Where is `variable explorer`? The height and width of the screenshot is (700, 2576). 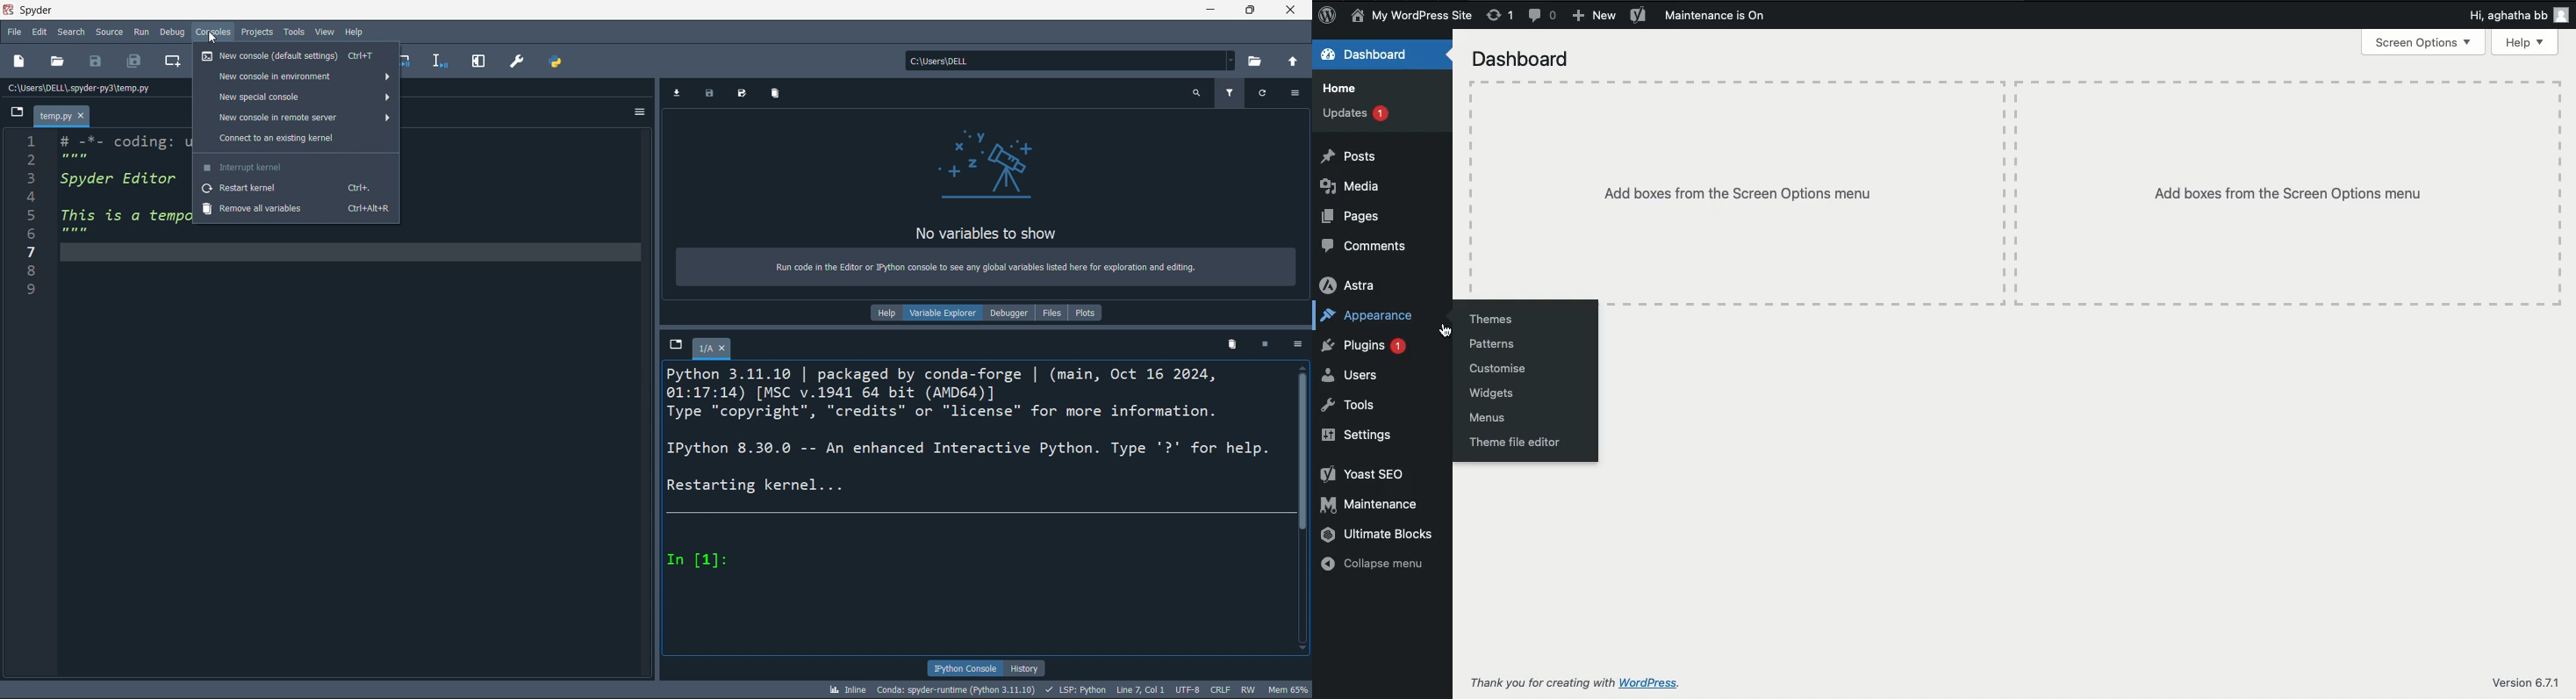
variable explorer is located at coordinates (942, 313).